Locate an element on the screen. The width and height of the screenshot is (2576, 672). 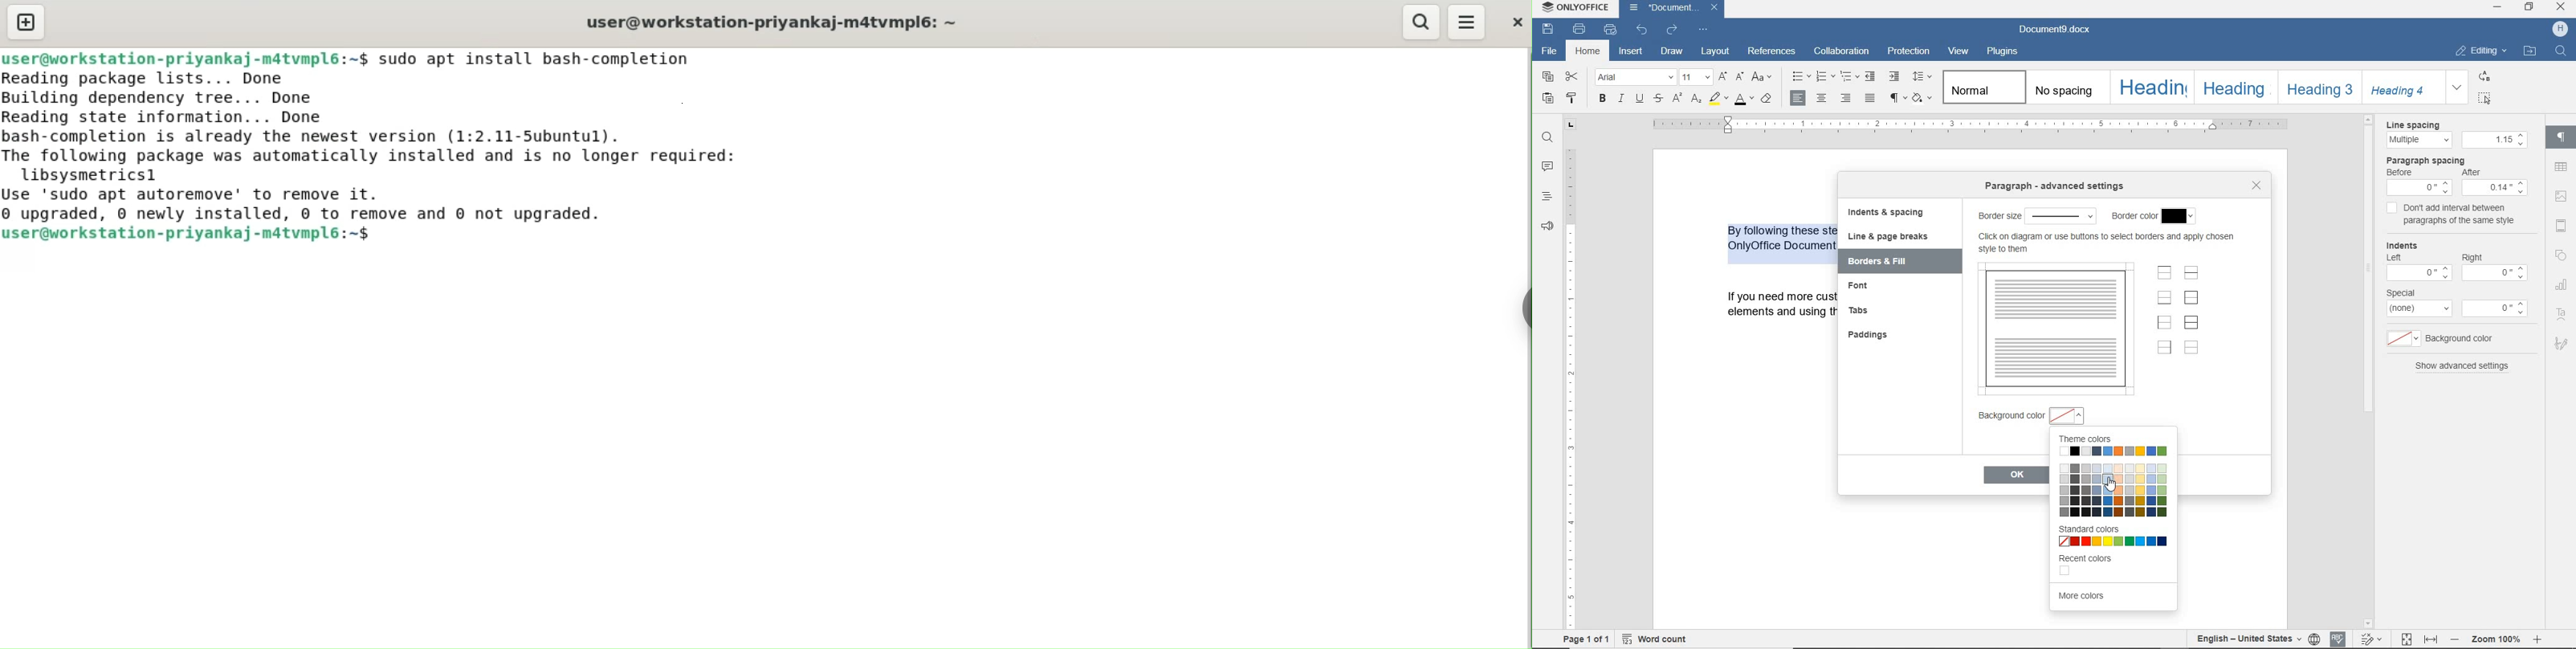
indents & spacing is located at coordinates (1886, 213).